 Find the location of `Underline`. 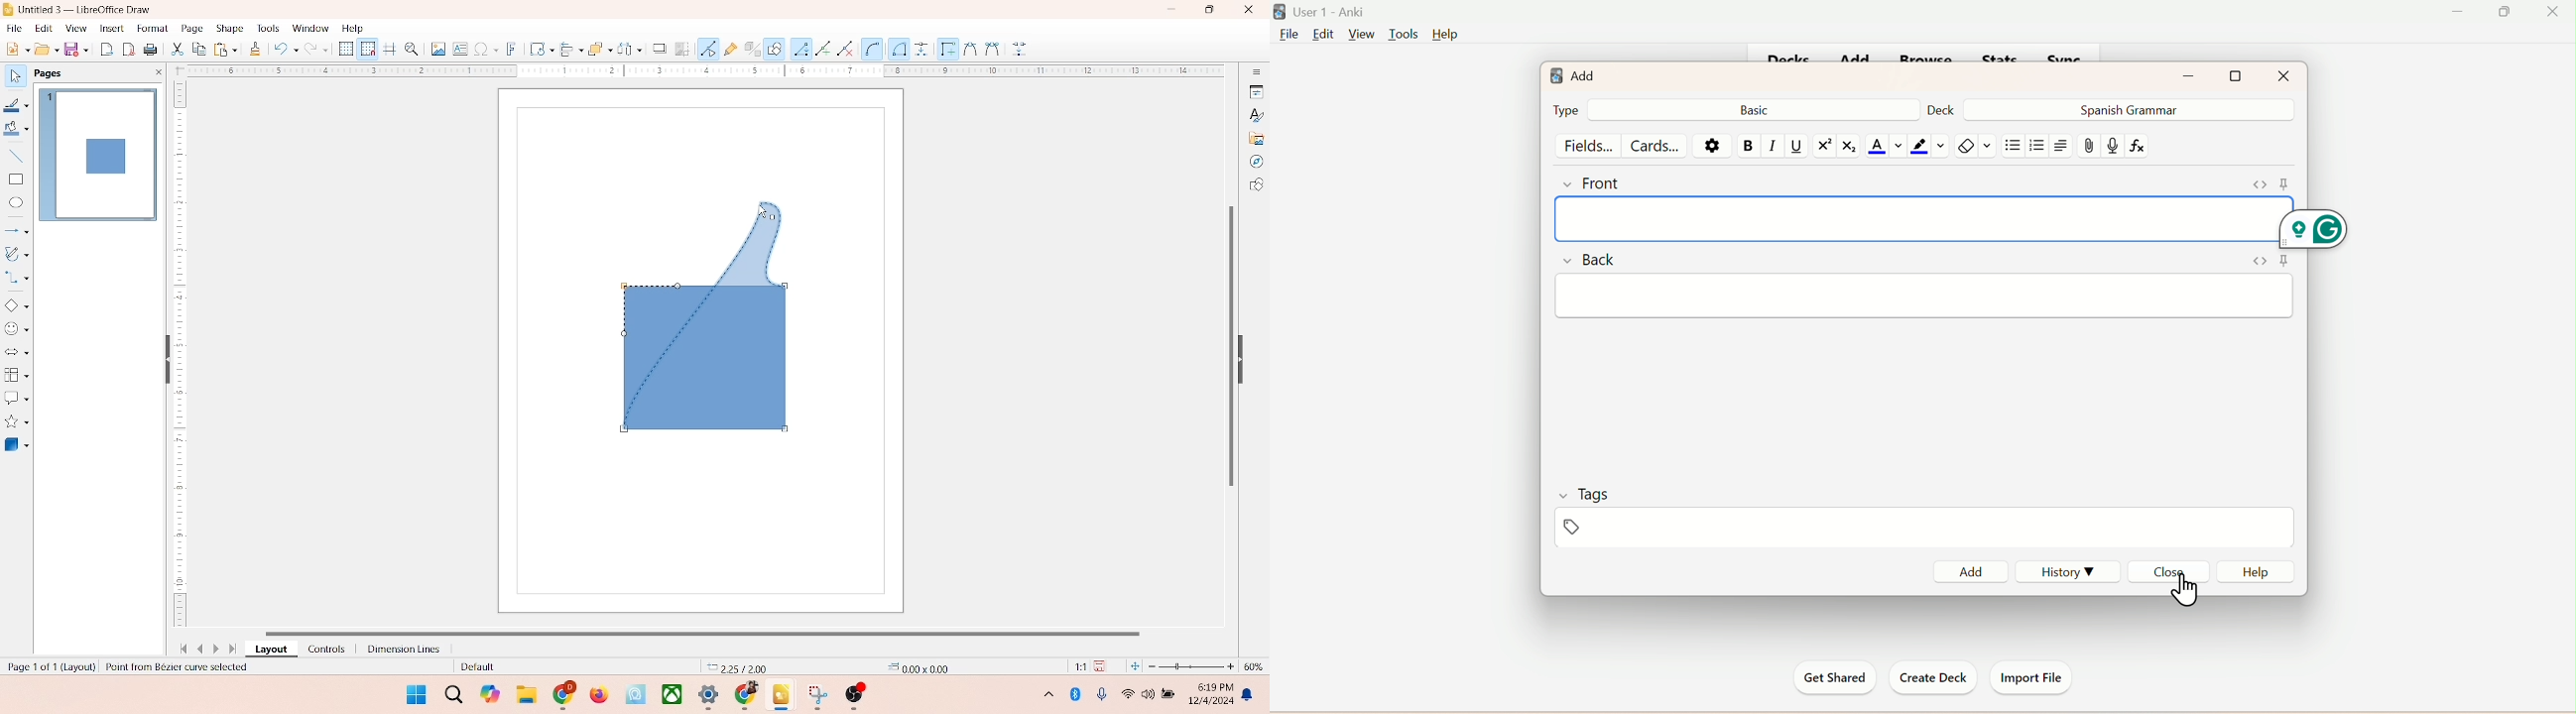

Underline is located at coordinates (1797, 146).